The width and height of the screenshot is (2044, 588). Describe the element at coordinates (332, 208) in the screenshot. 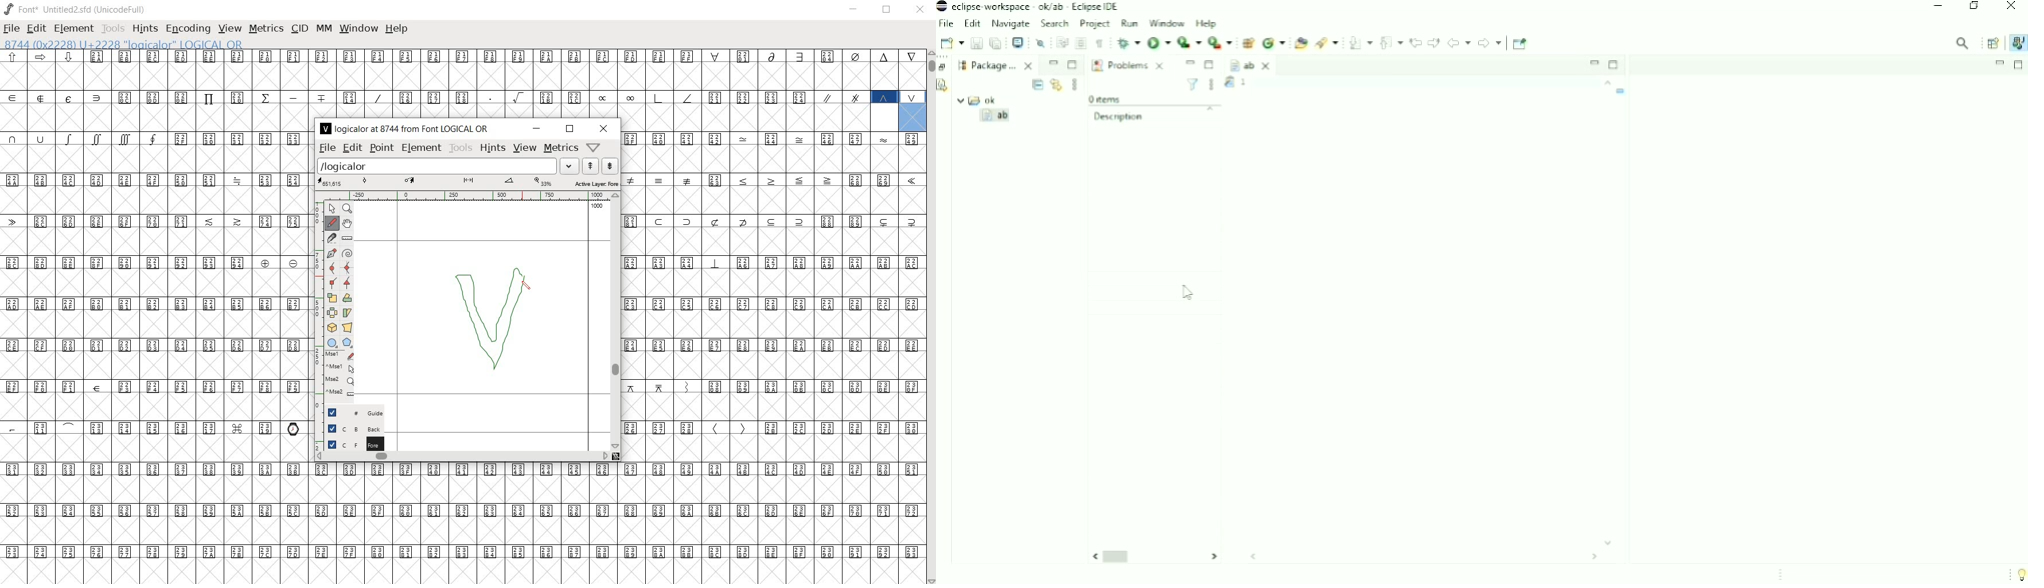

I see `POINTER` at that location.